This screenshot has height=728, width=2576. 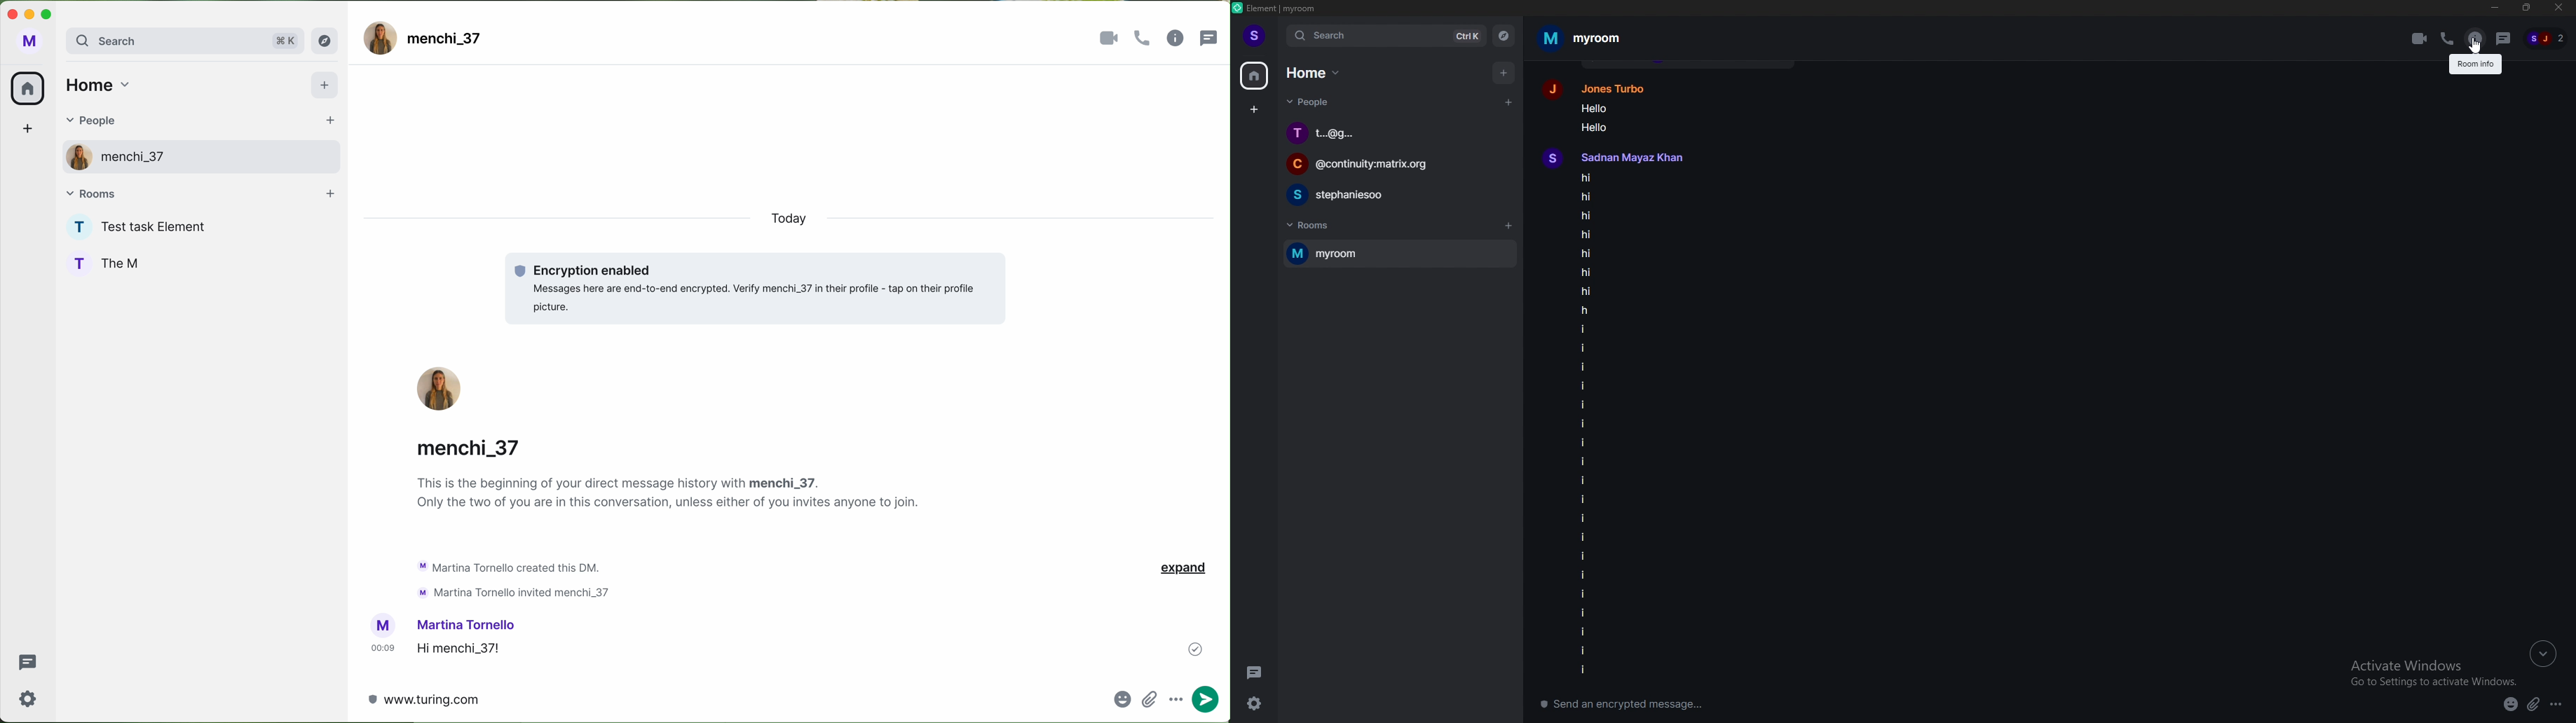 I want to click on settings, so click(x=28, y=698).